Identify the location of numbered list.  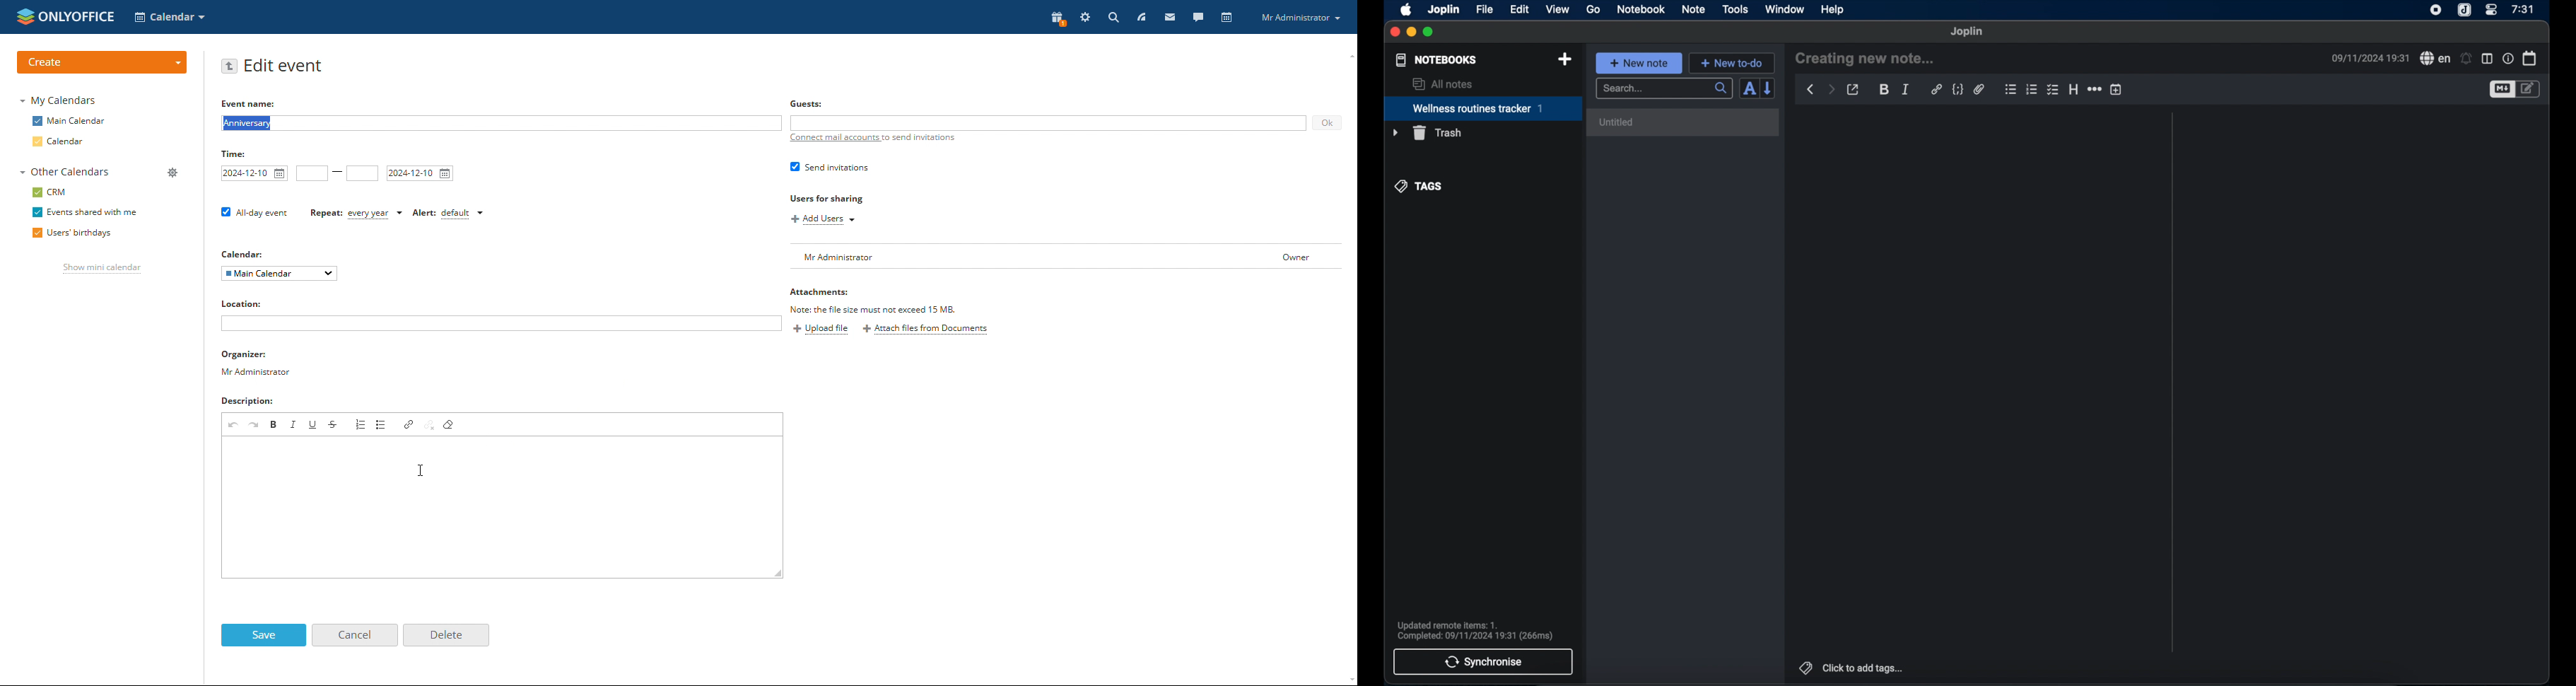
(2032, 90).